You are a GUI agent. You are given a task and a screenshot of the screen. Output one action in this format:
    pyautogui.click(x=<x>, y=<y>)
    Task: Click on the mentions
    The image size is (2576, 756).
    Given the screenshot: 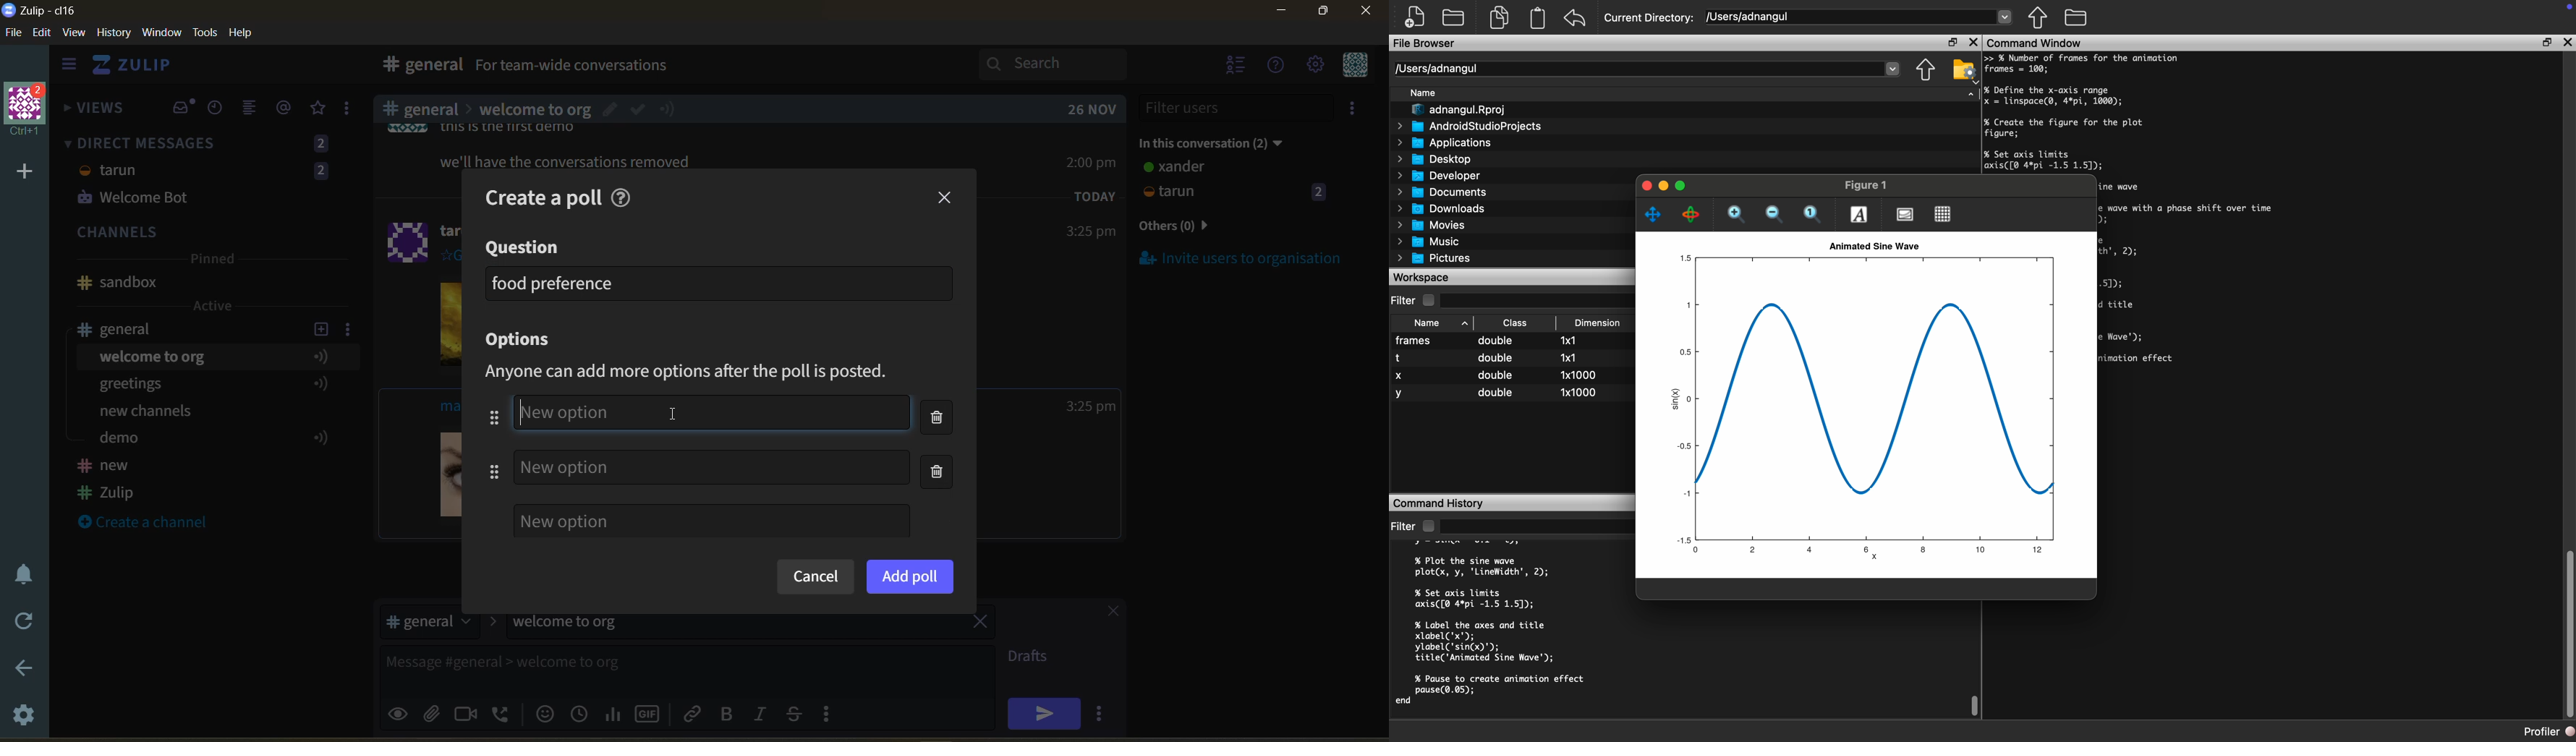 What is the action you would take?
    pyautogui.click(x=286, y=108)
    